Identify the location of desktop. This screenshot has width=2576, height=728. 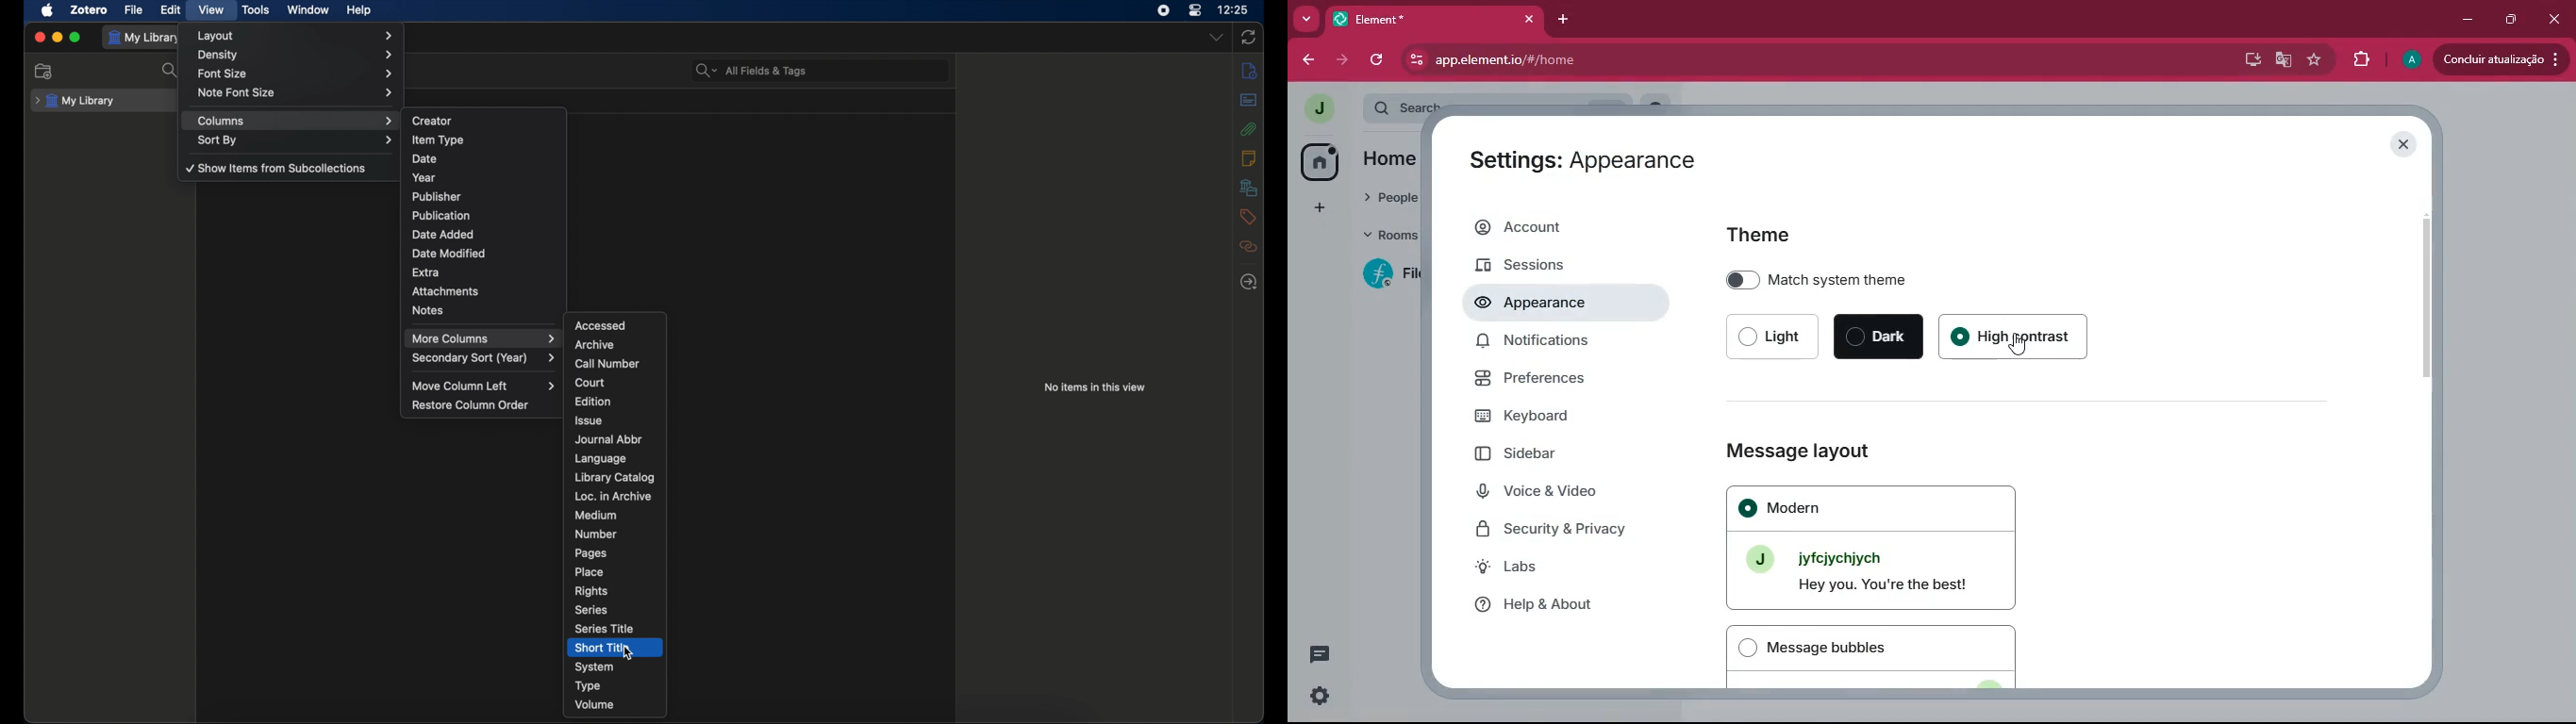
(2250, 60).